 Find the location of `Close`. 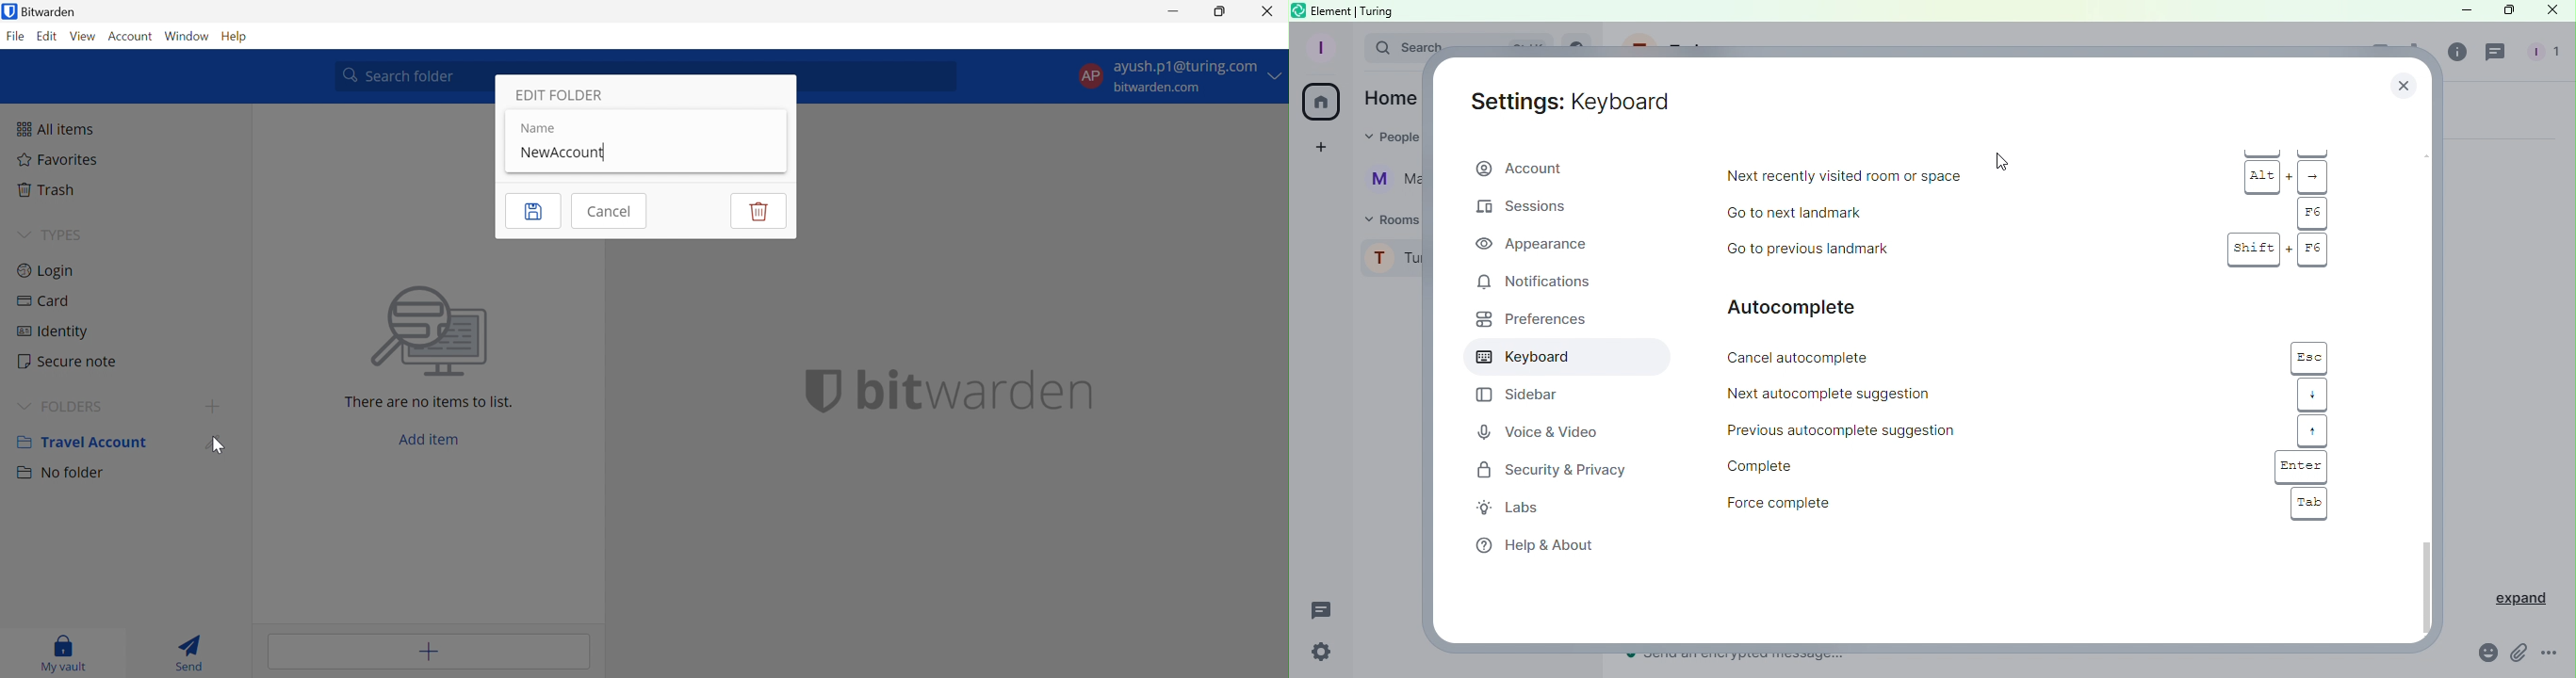

Close is located at coordinates (1268, 11).